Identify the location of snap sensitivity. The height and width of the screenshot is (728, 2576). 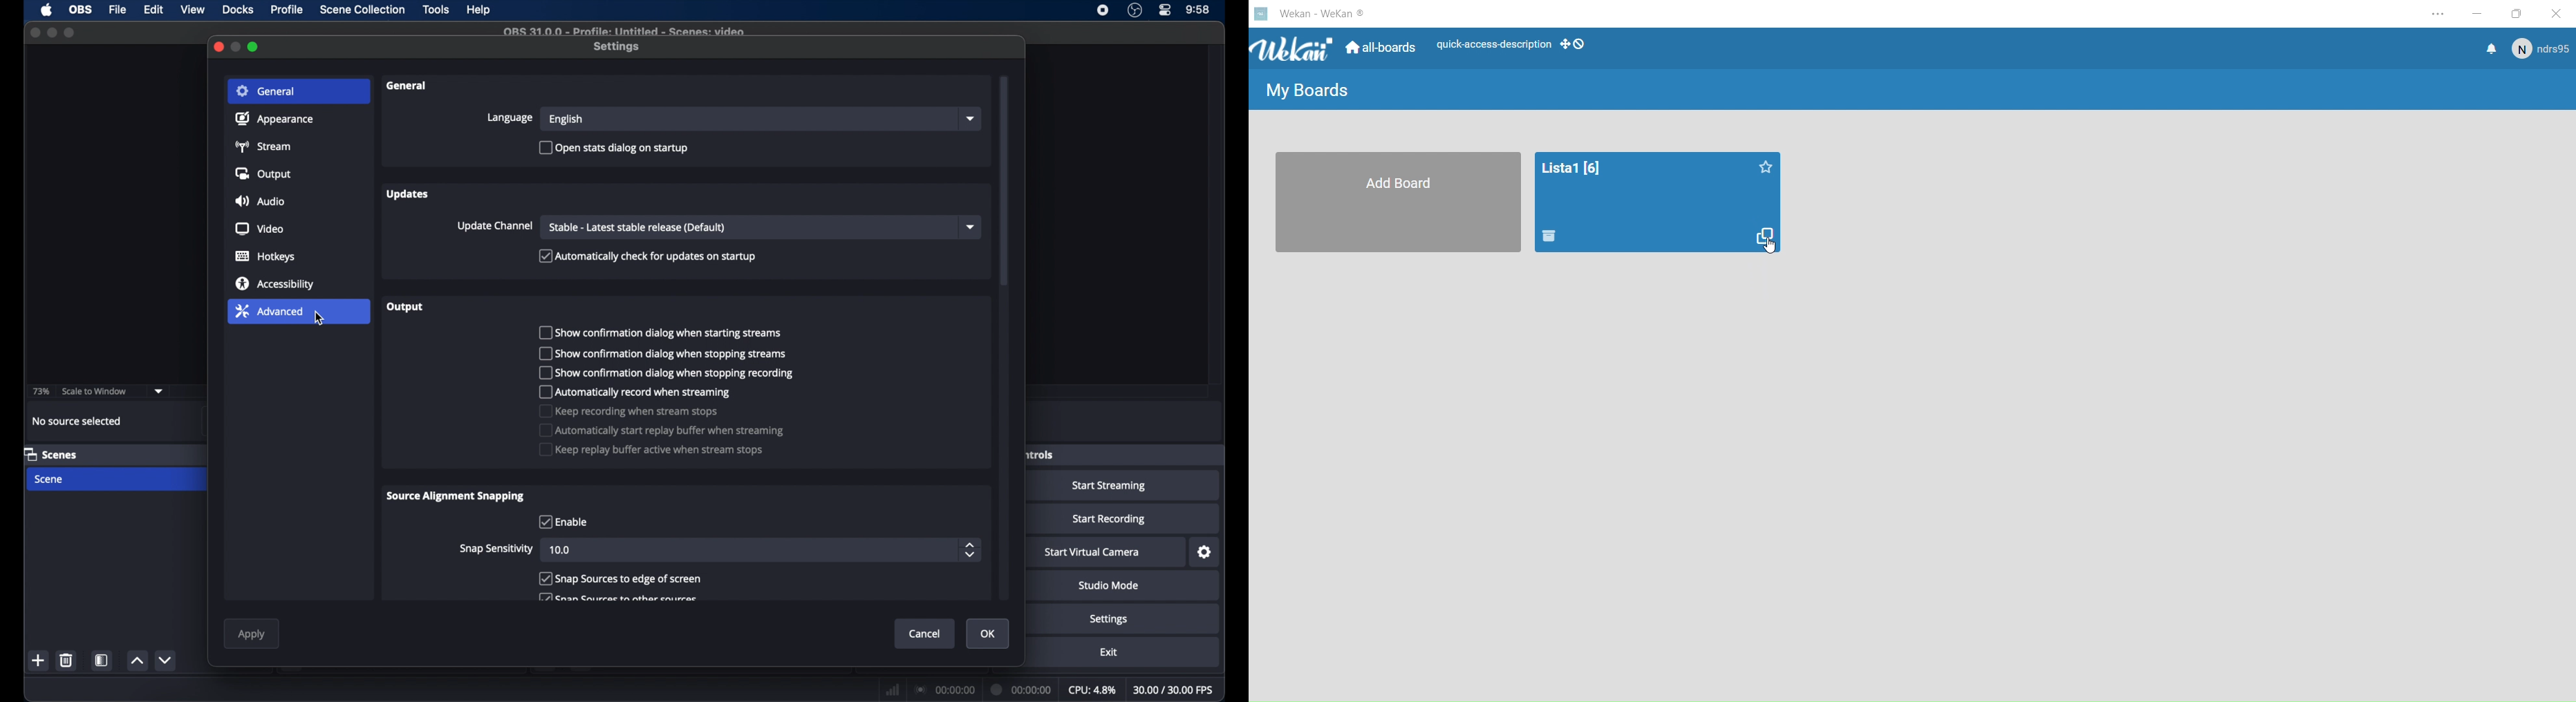
(497, 548).